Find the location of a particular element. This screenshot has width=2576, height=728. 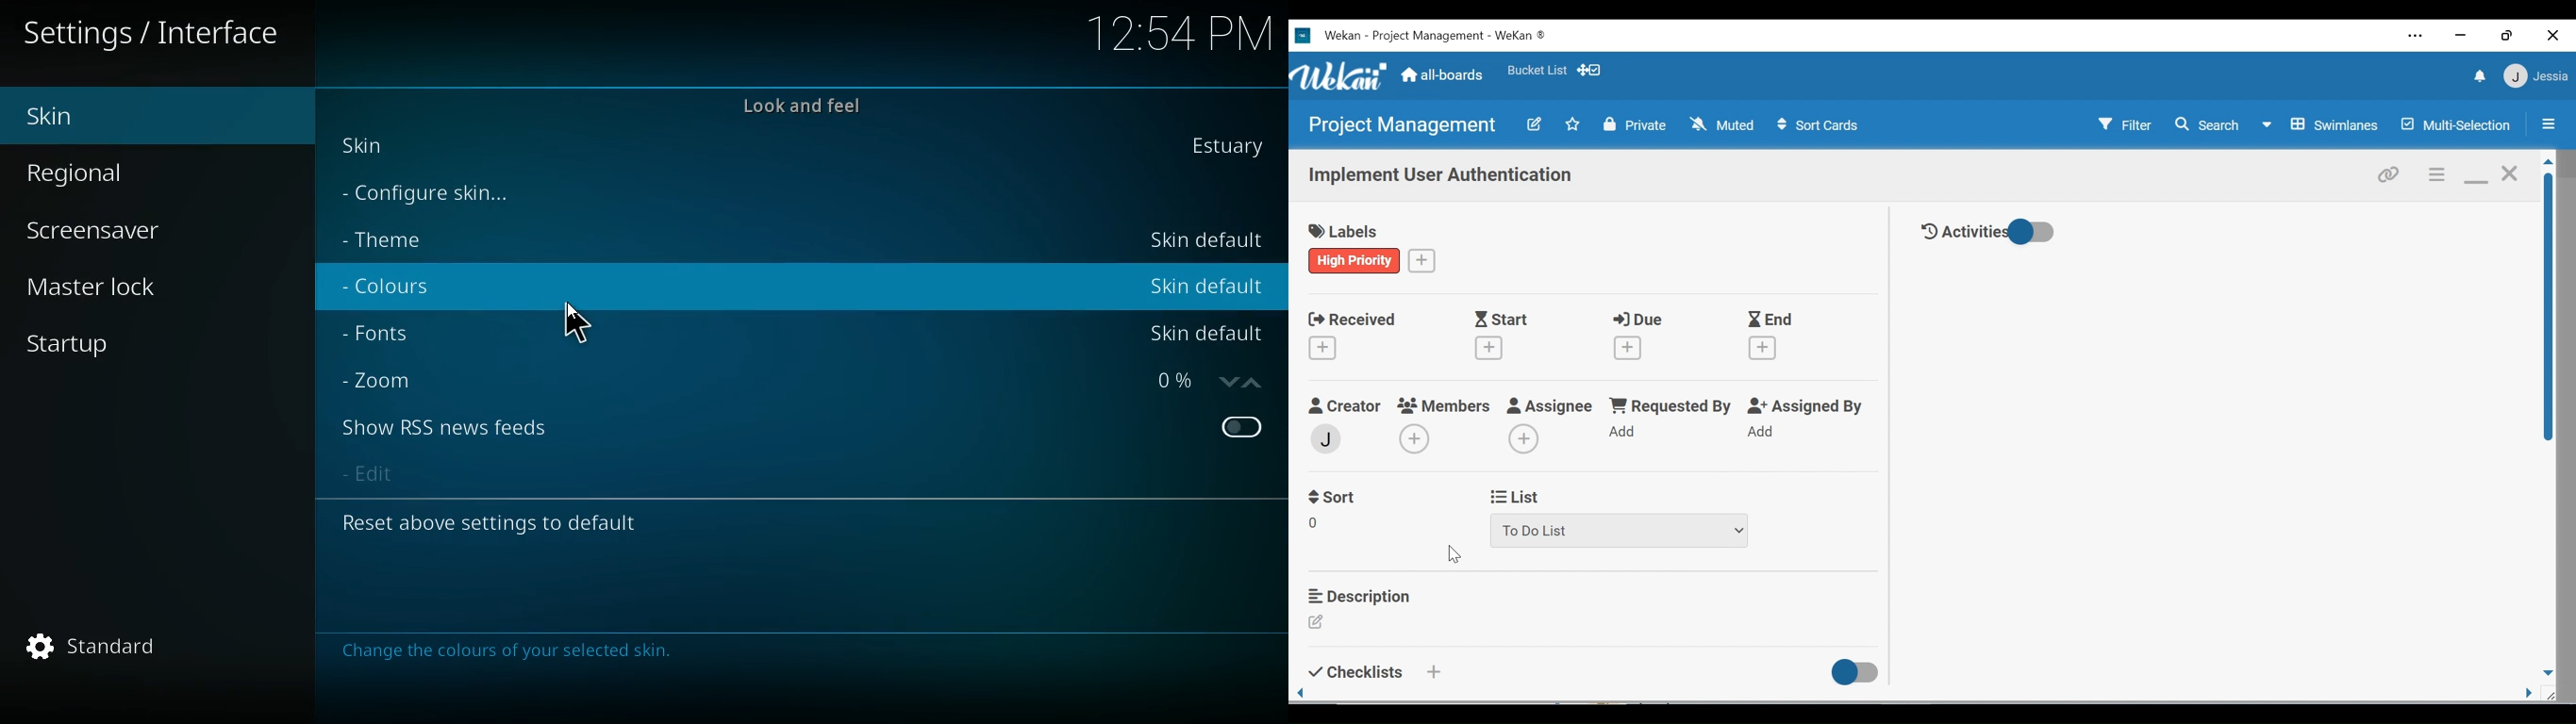

Private is located at coordinates (1635, 125).